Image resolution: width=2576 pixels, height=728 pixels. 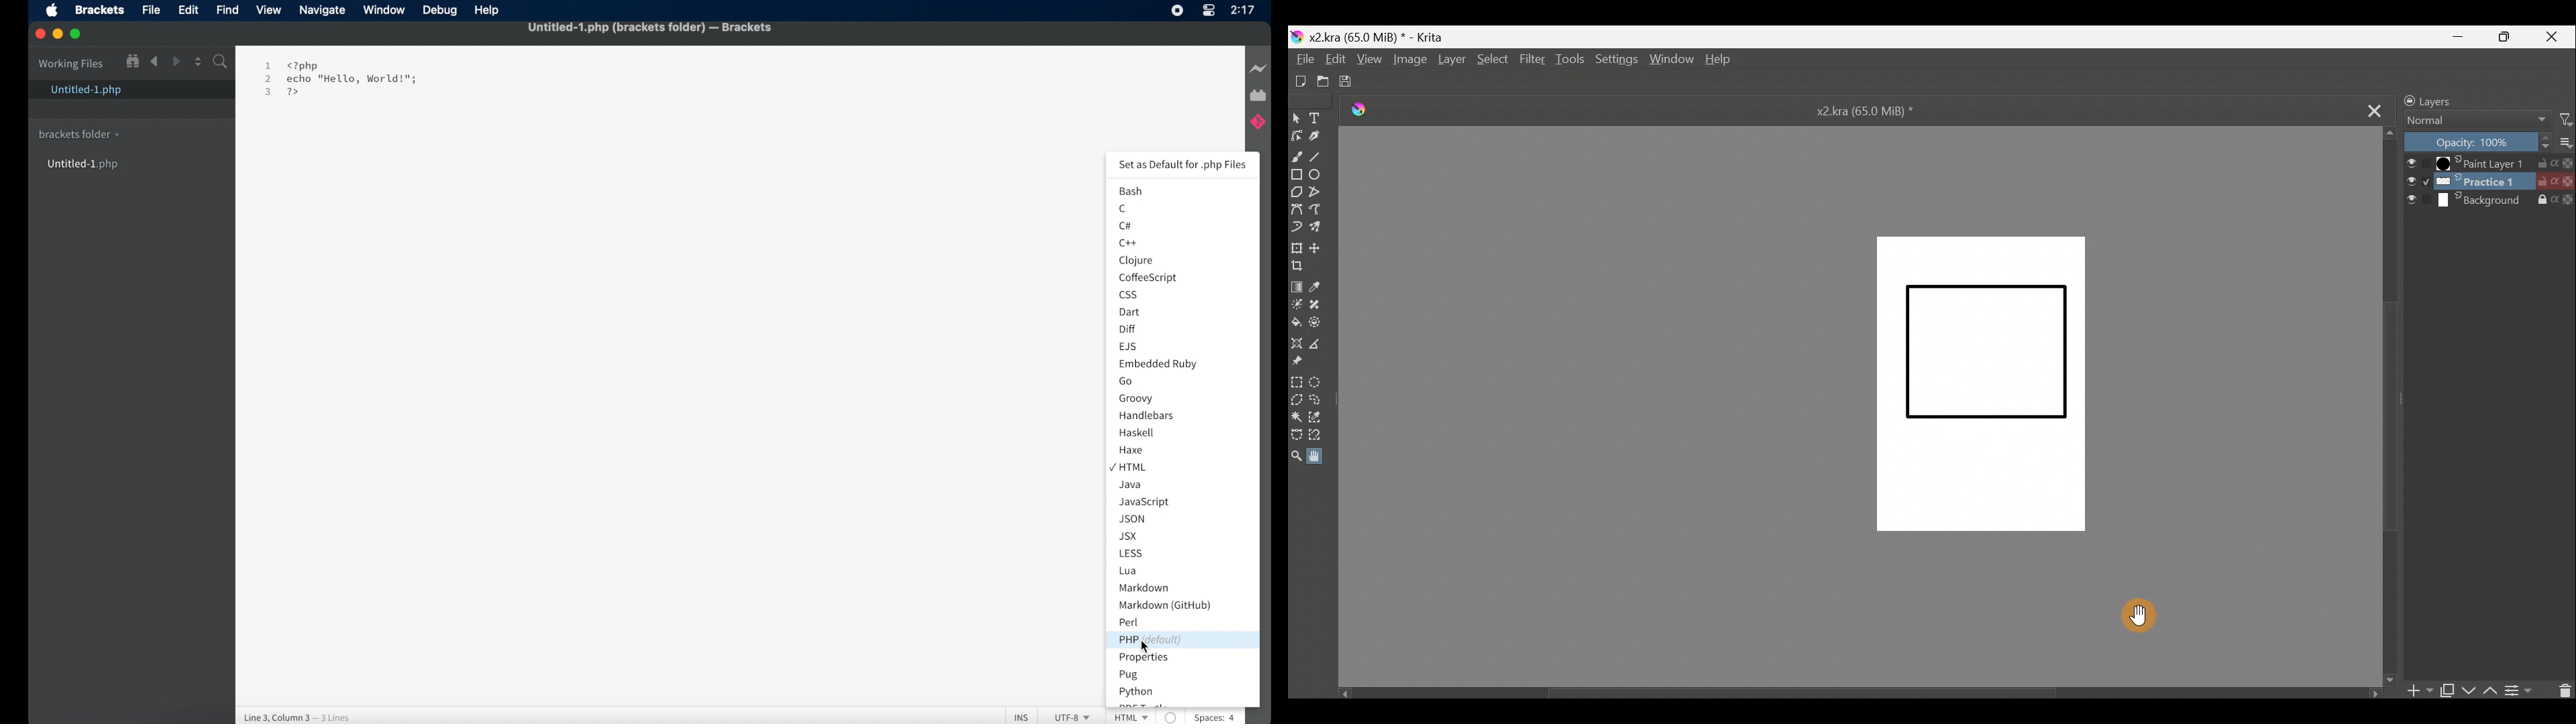 What do you see at coordinates (1297, 286) in the screenshot?
I see `Draw a gradient` at bounding box center [1297, 286].